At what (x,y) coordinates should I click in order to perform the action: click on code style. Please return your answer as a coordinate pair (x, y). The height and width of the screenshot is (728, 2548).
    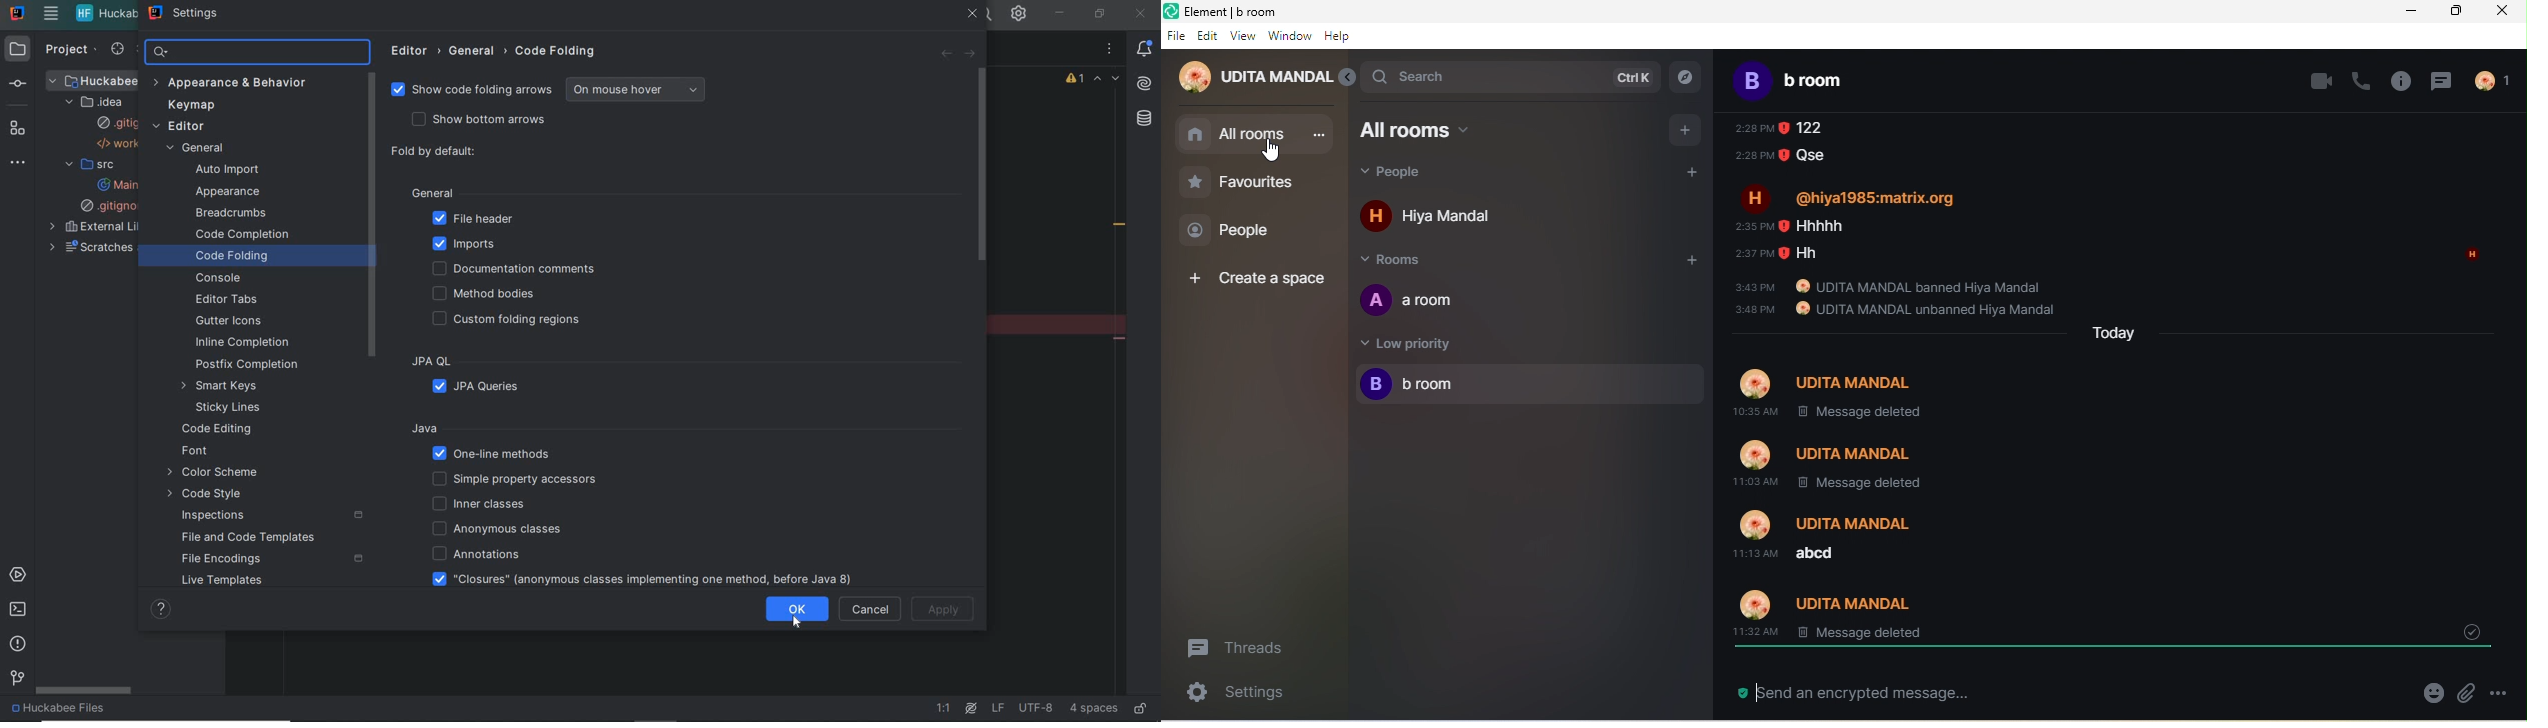
    Looking at the image, I should click on (207, 494).